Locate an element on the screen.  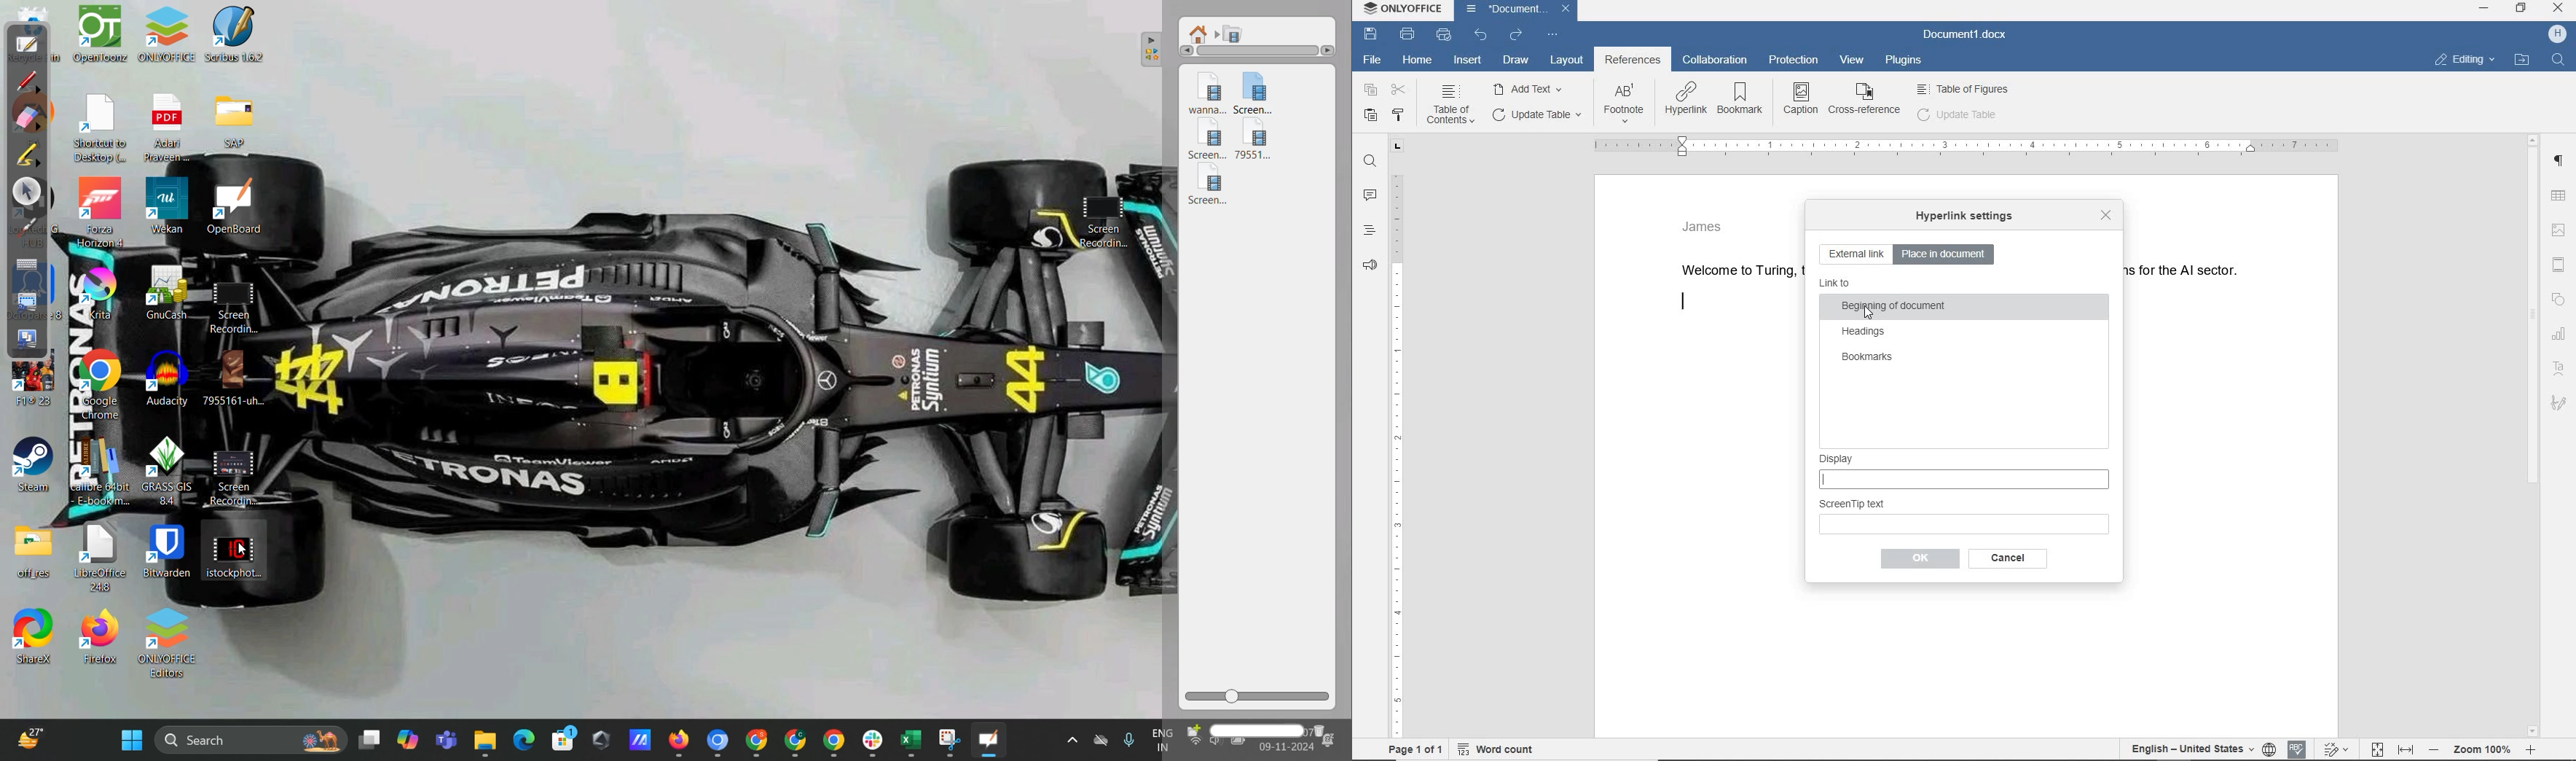
ruler is located at coordinates (1964, 147).